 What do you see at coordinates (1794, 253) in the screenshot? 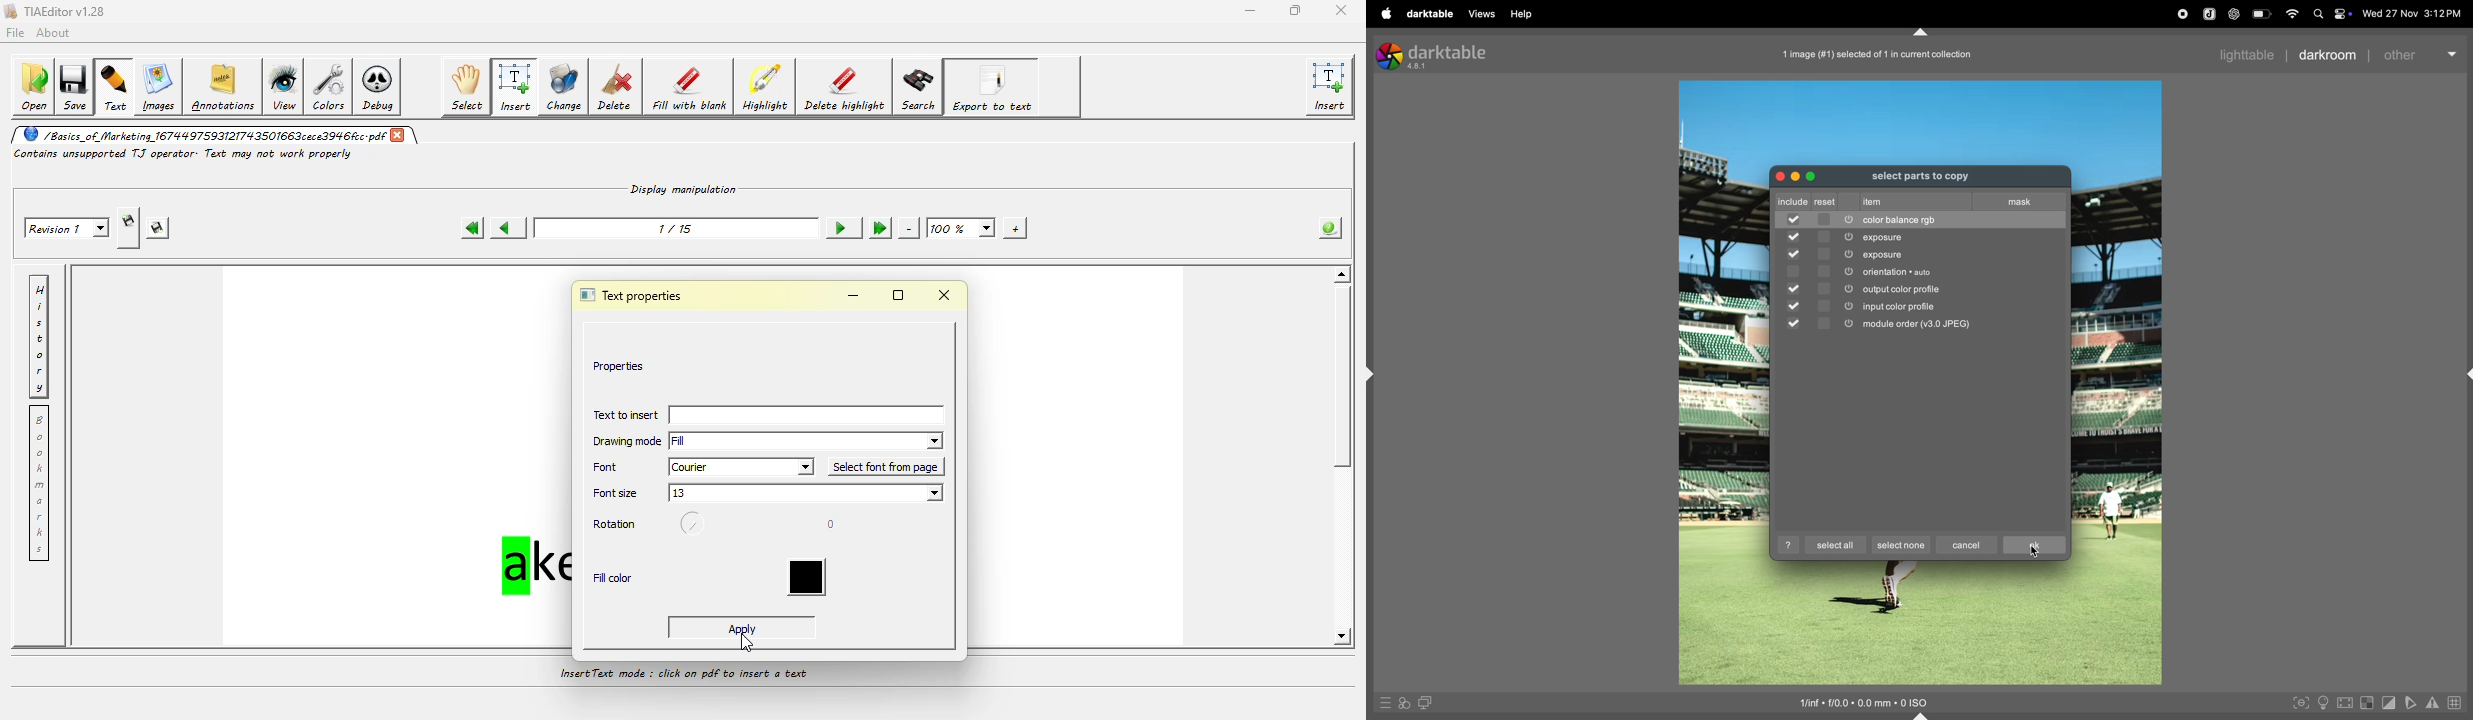
I see `check box` at bounding box center [1794, 253].